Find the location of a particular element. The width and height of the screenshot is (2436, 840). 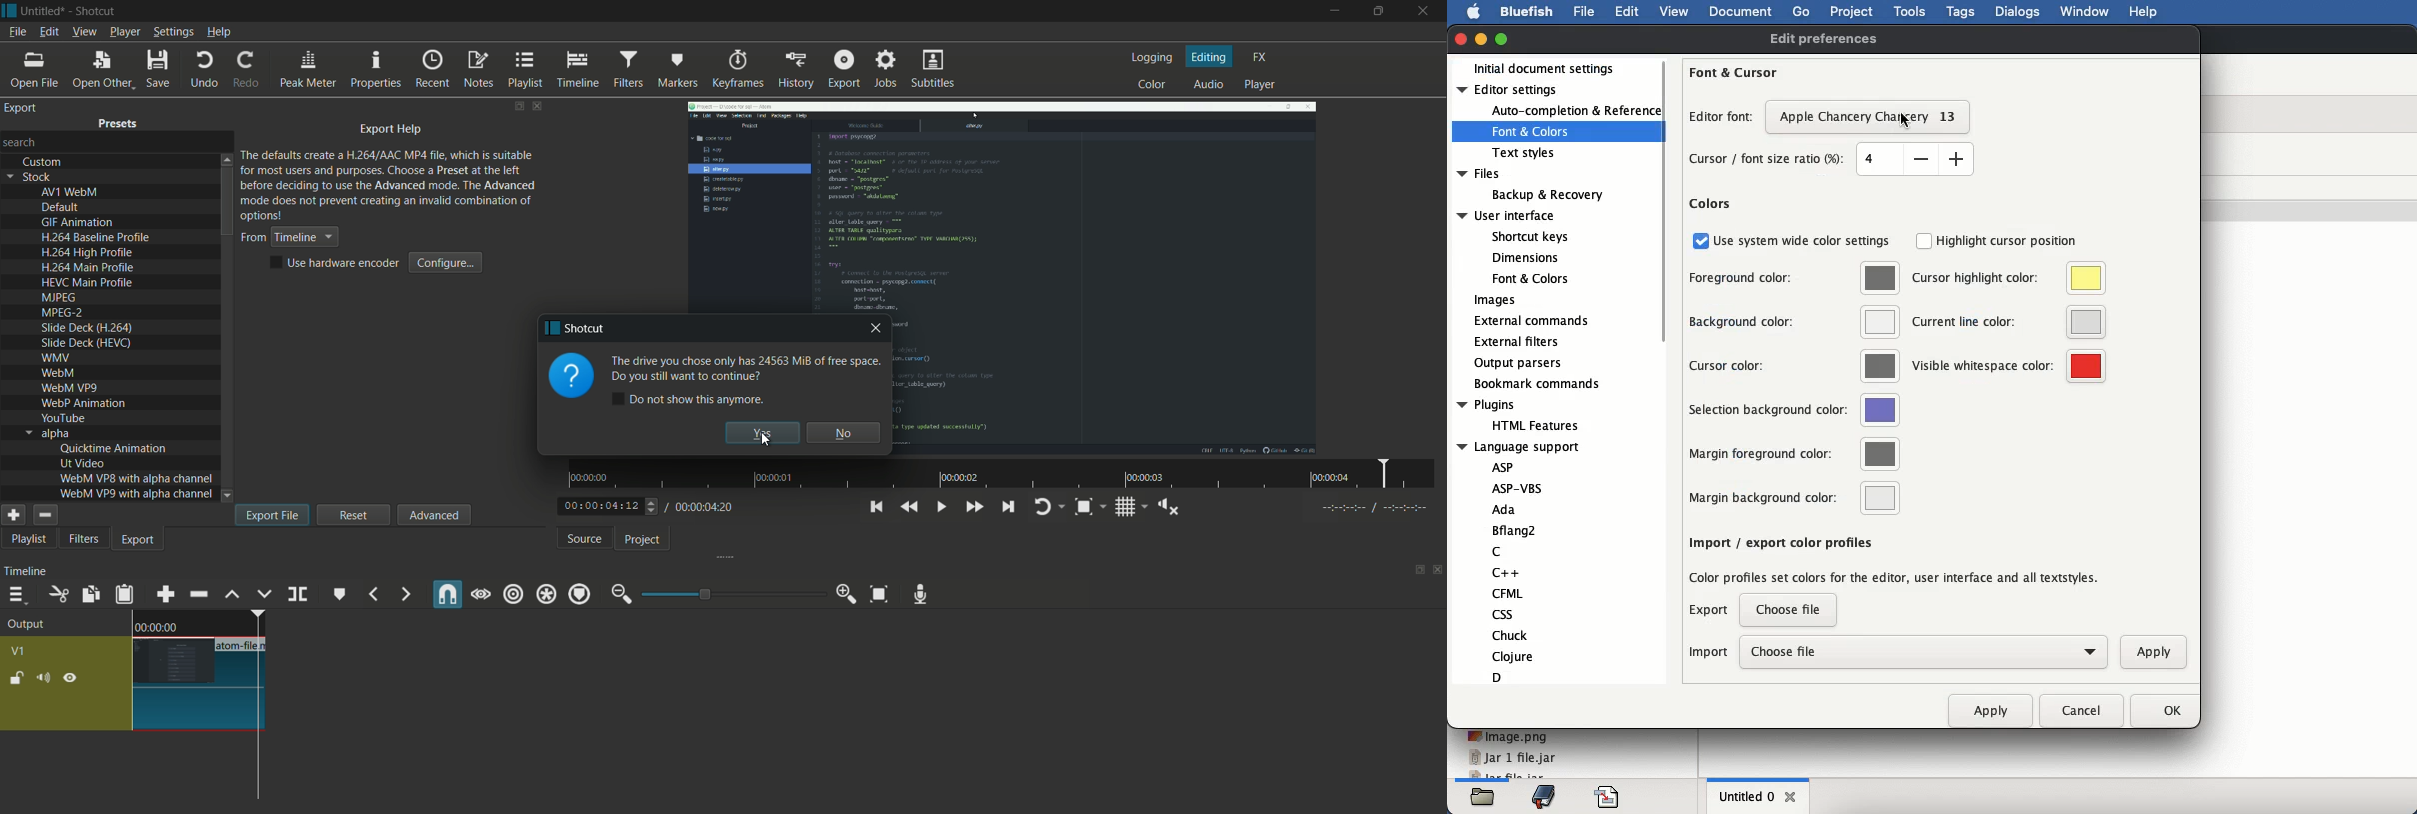

zoom out is located at coordinates (619, 595).